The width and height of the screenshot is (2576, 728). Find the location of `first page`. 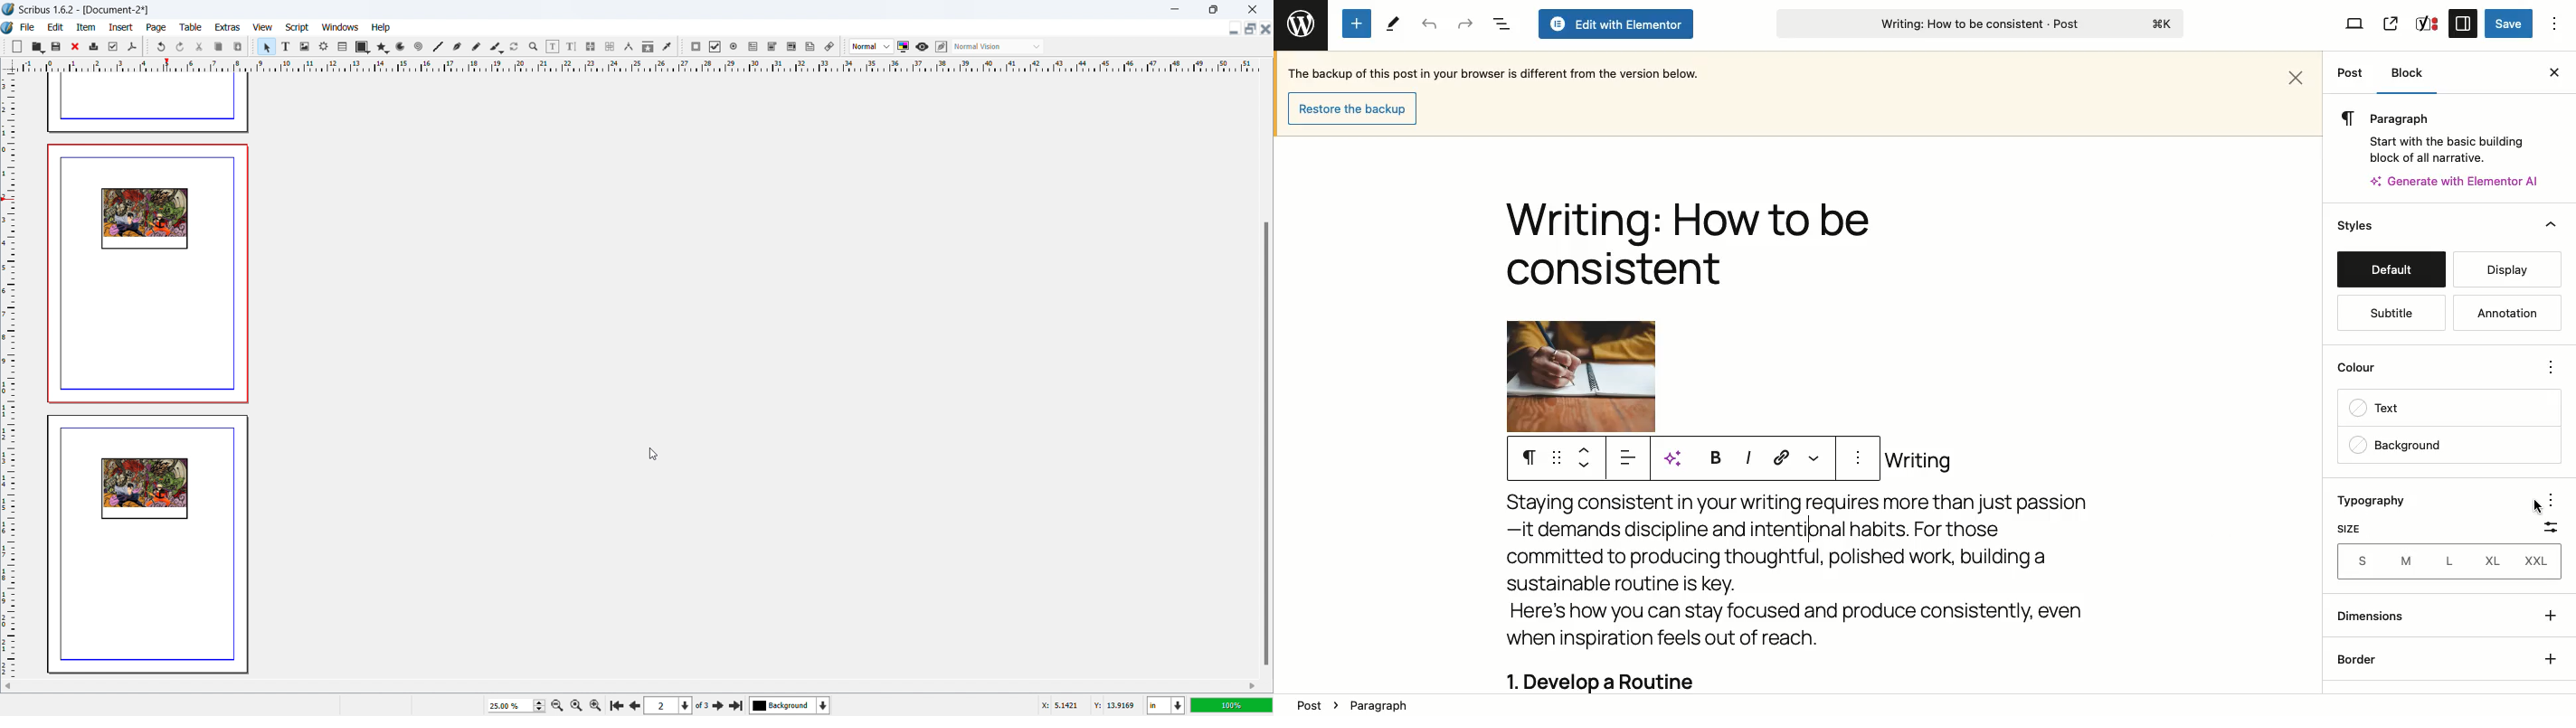

first page is located at coordinates (616, 704).